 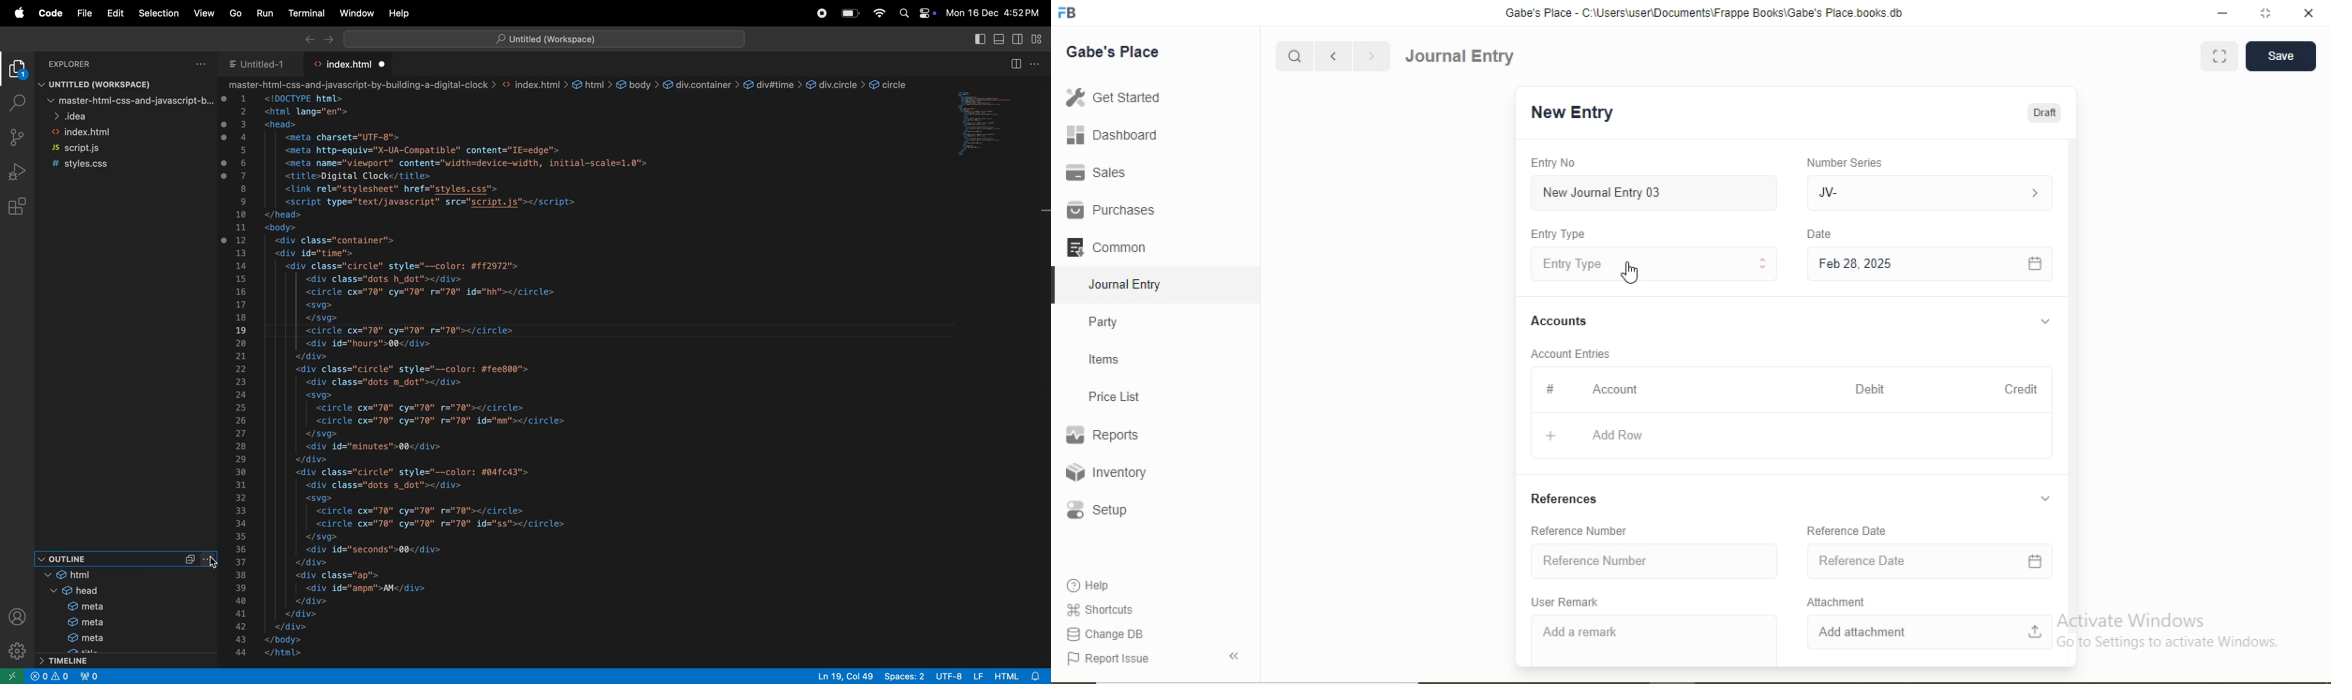 What do you see at coordinates (1102, 435) in the screenshot?
I see `Reports` at bounding box center [1102, 435].